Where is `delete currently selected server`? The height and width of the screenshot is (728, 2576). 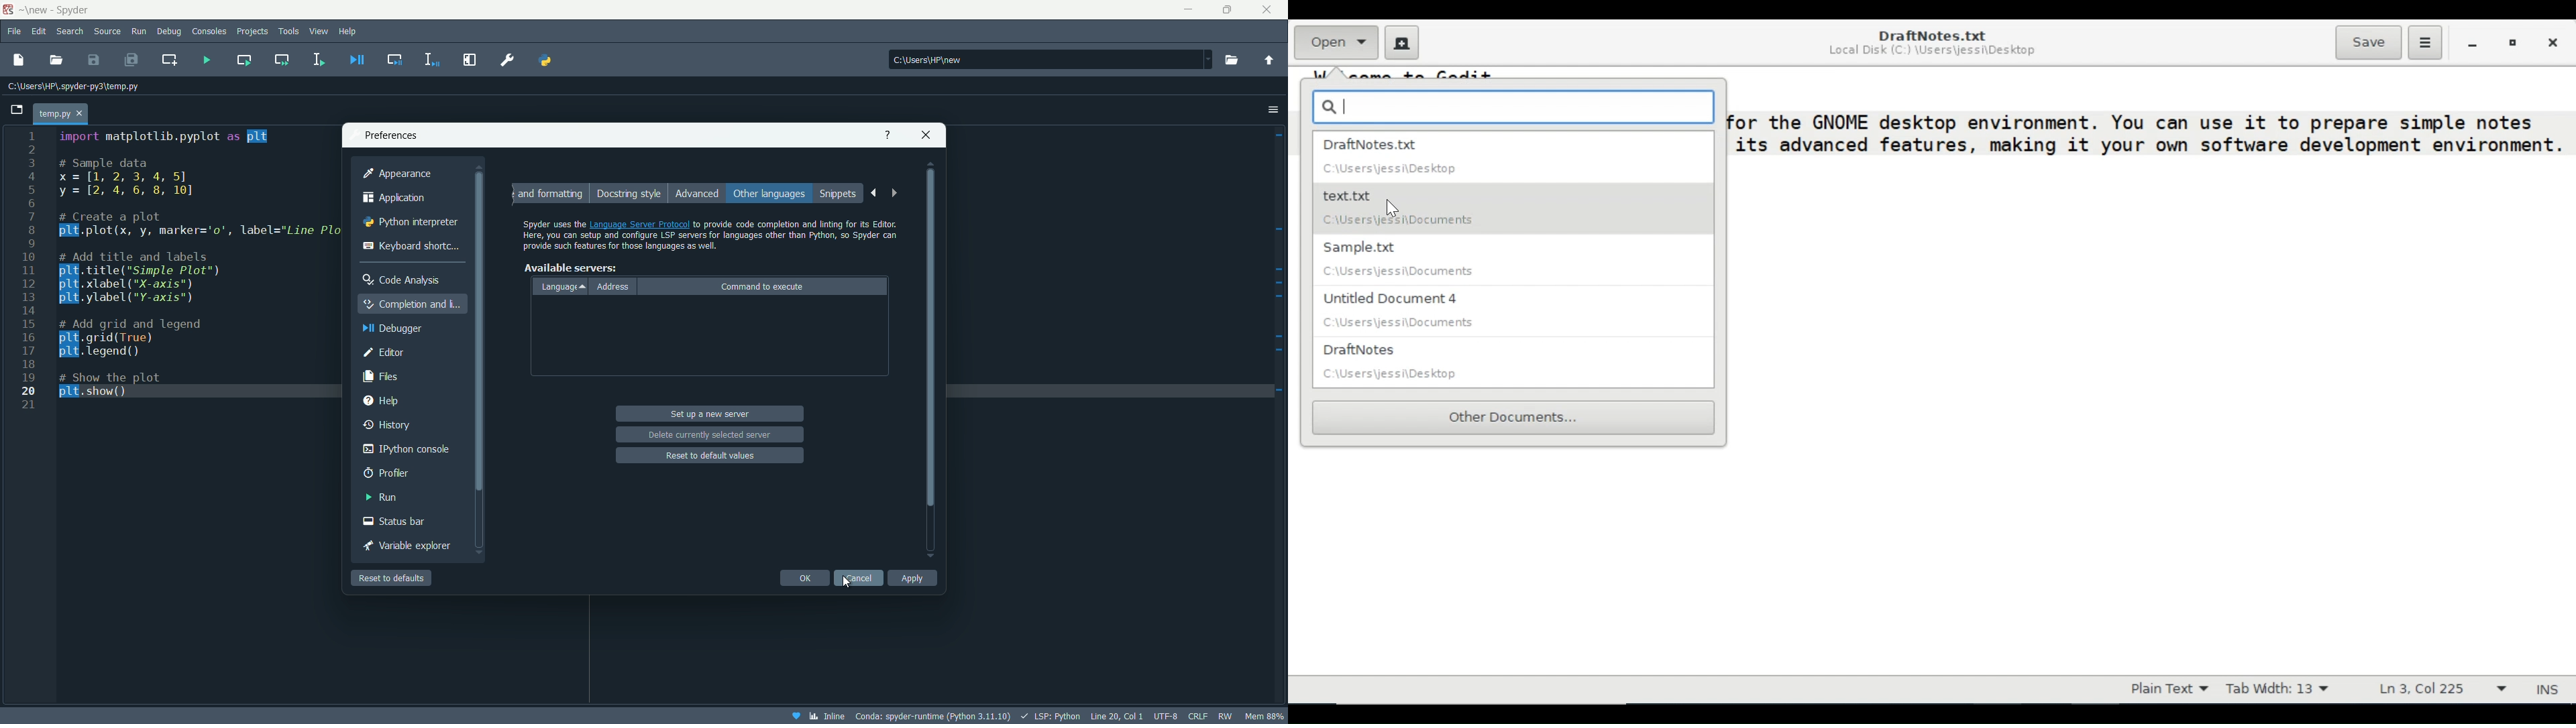 delete currently selected server is located at coordinates (710, 434).